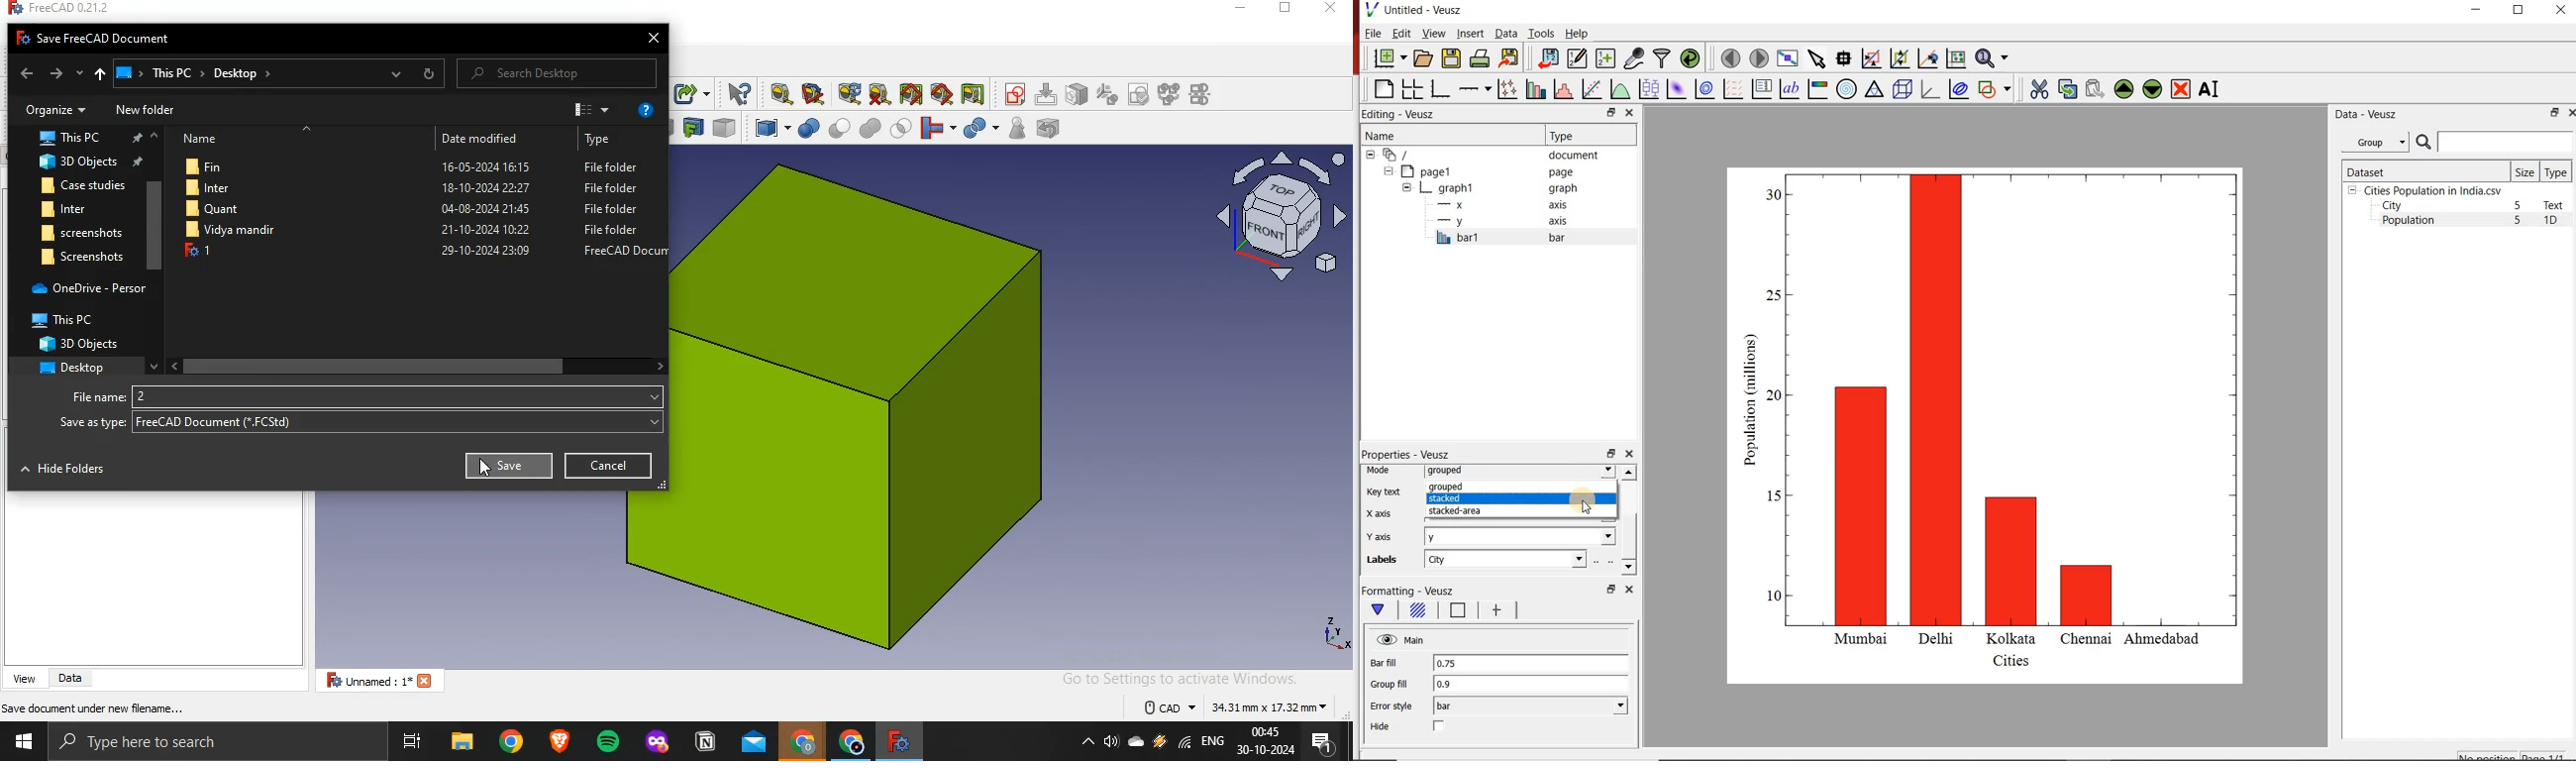 This screenshot has width=2576, height=784. Describe the element at coordinates (66, 212) in the screenshot. I see `inter` at that location.